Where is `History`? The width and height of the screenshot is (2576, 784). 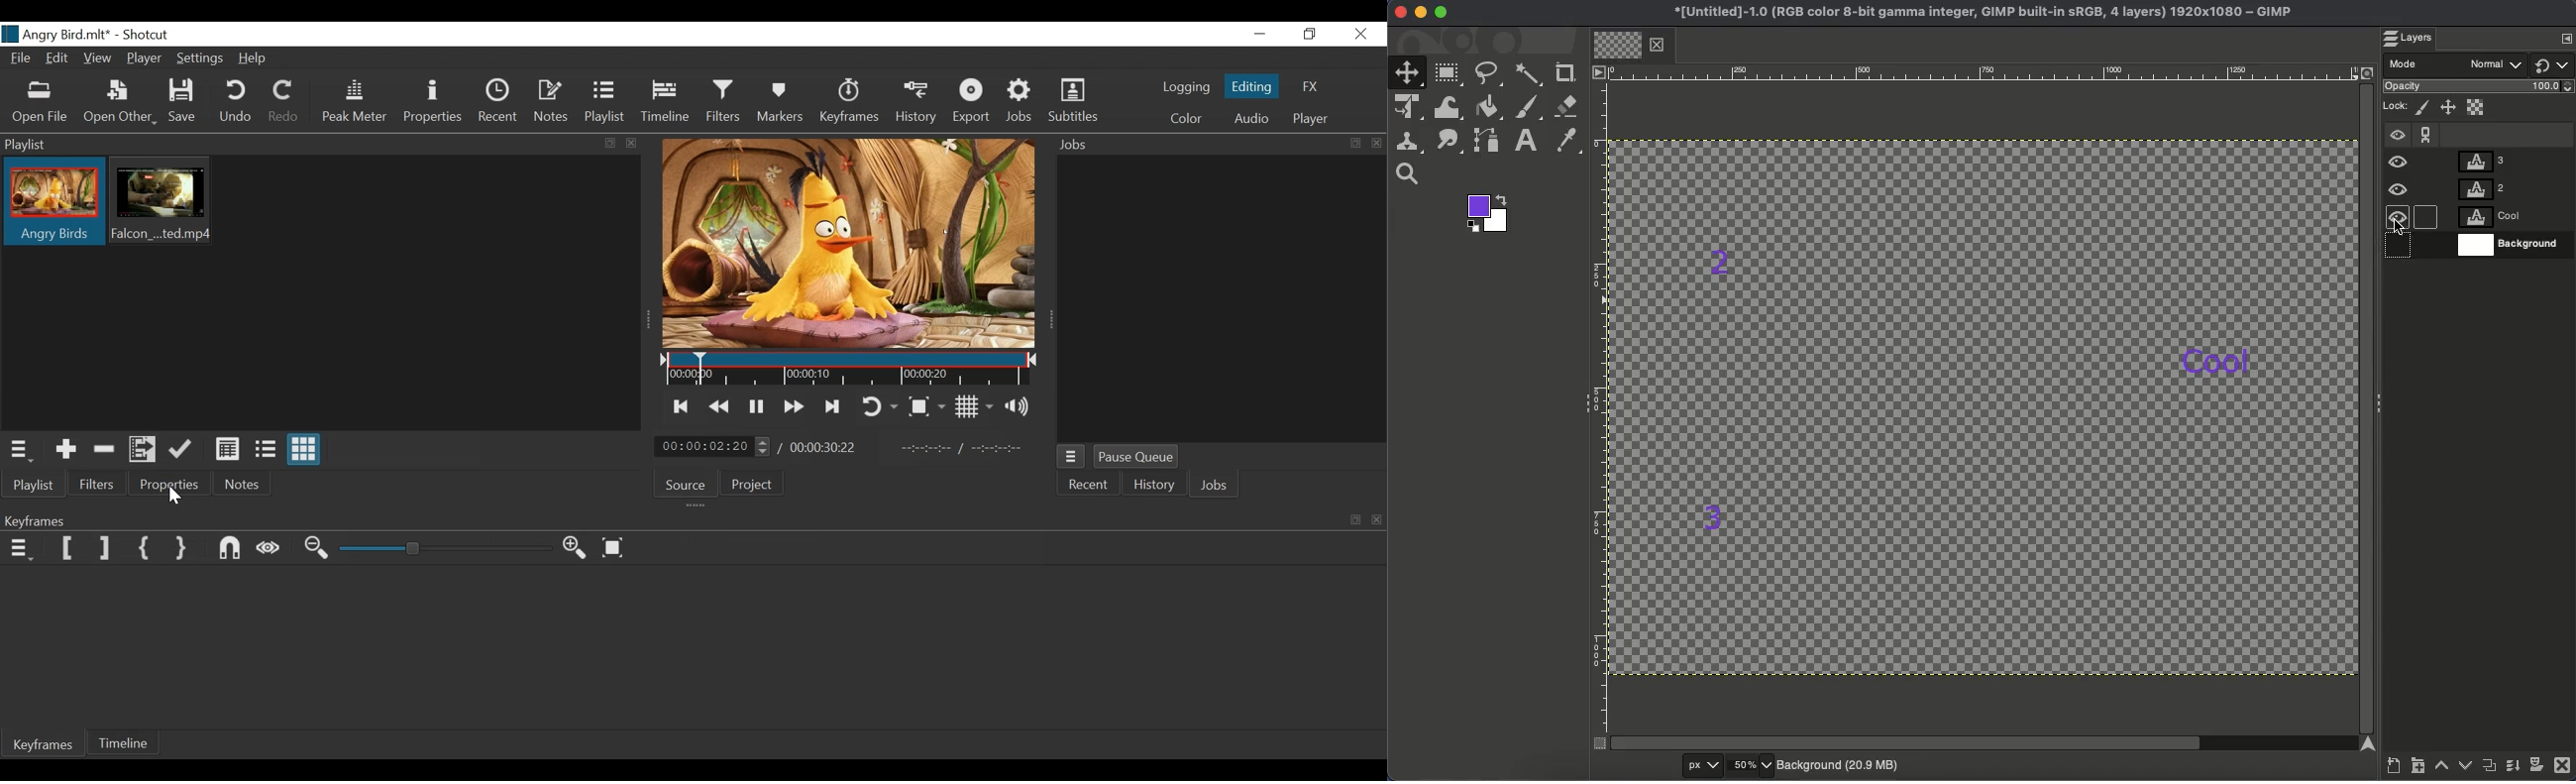 History is located at coordinates (1152, 486).